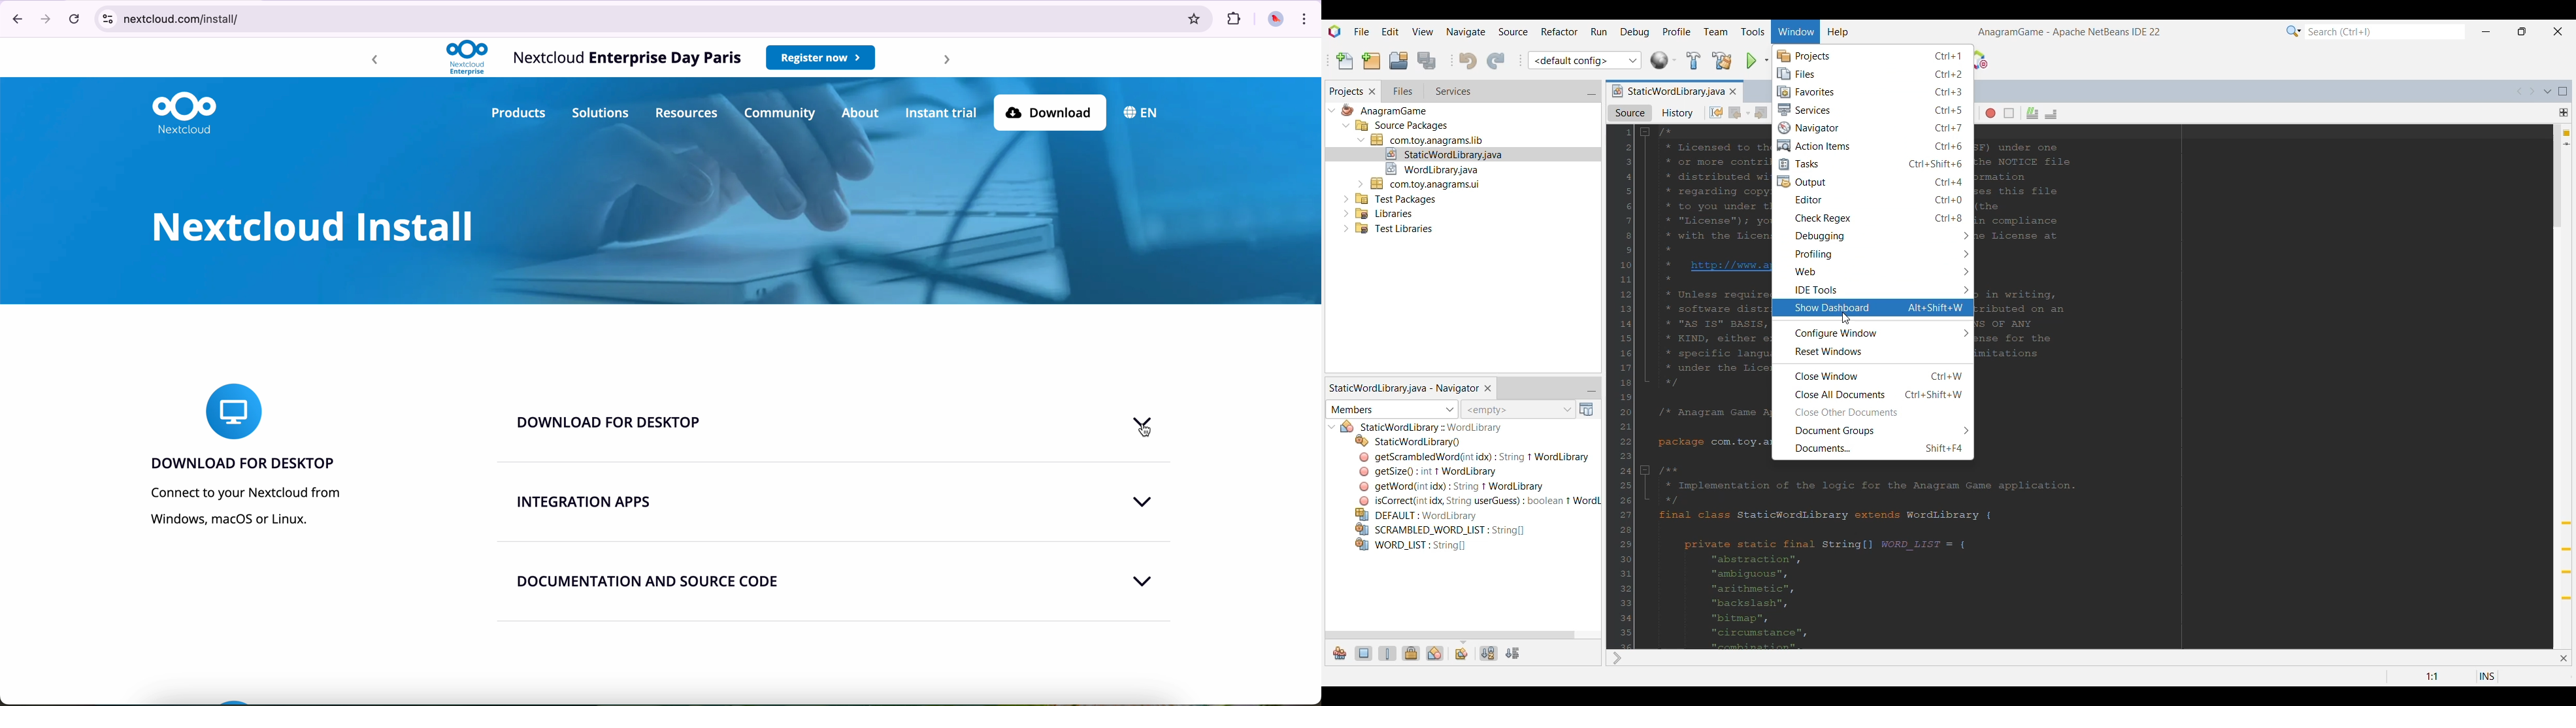 Image resolution: width=2576 pixels, height=728 pixels. I want to click on New project, so click(1372, 61).